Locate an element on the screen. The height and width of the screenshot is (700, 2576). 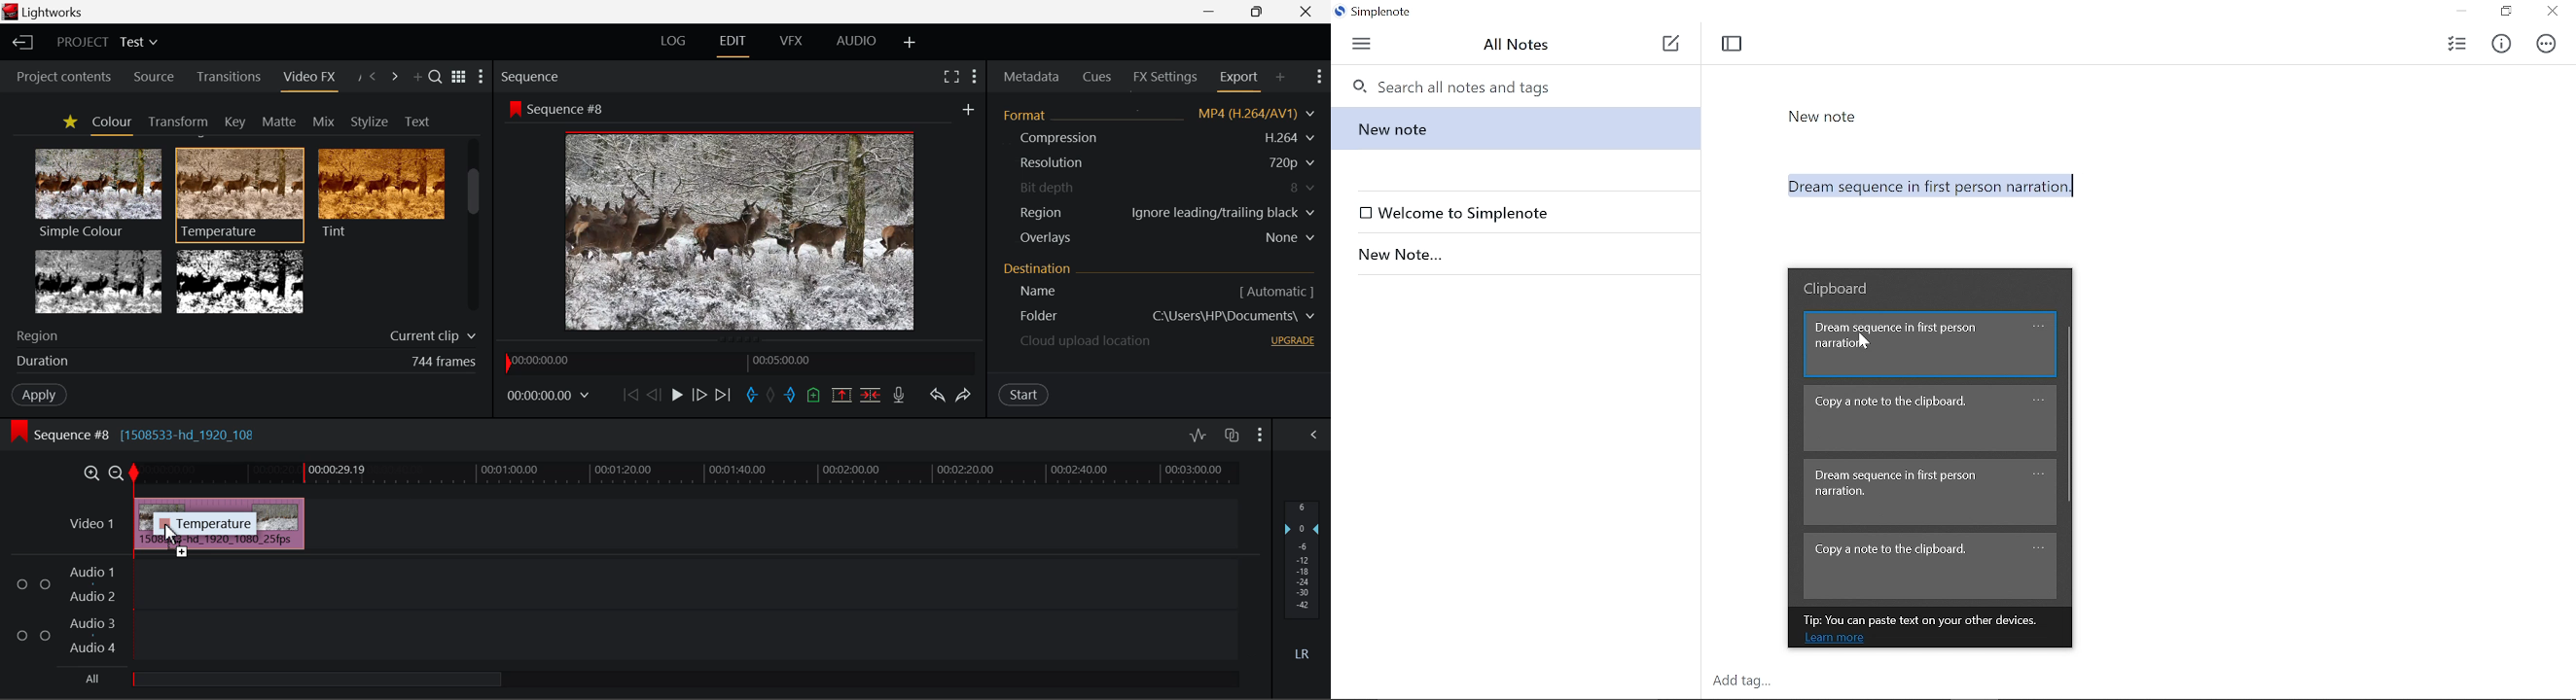
Next Panel is located at coordinates (395, 76).